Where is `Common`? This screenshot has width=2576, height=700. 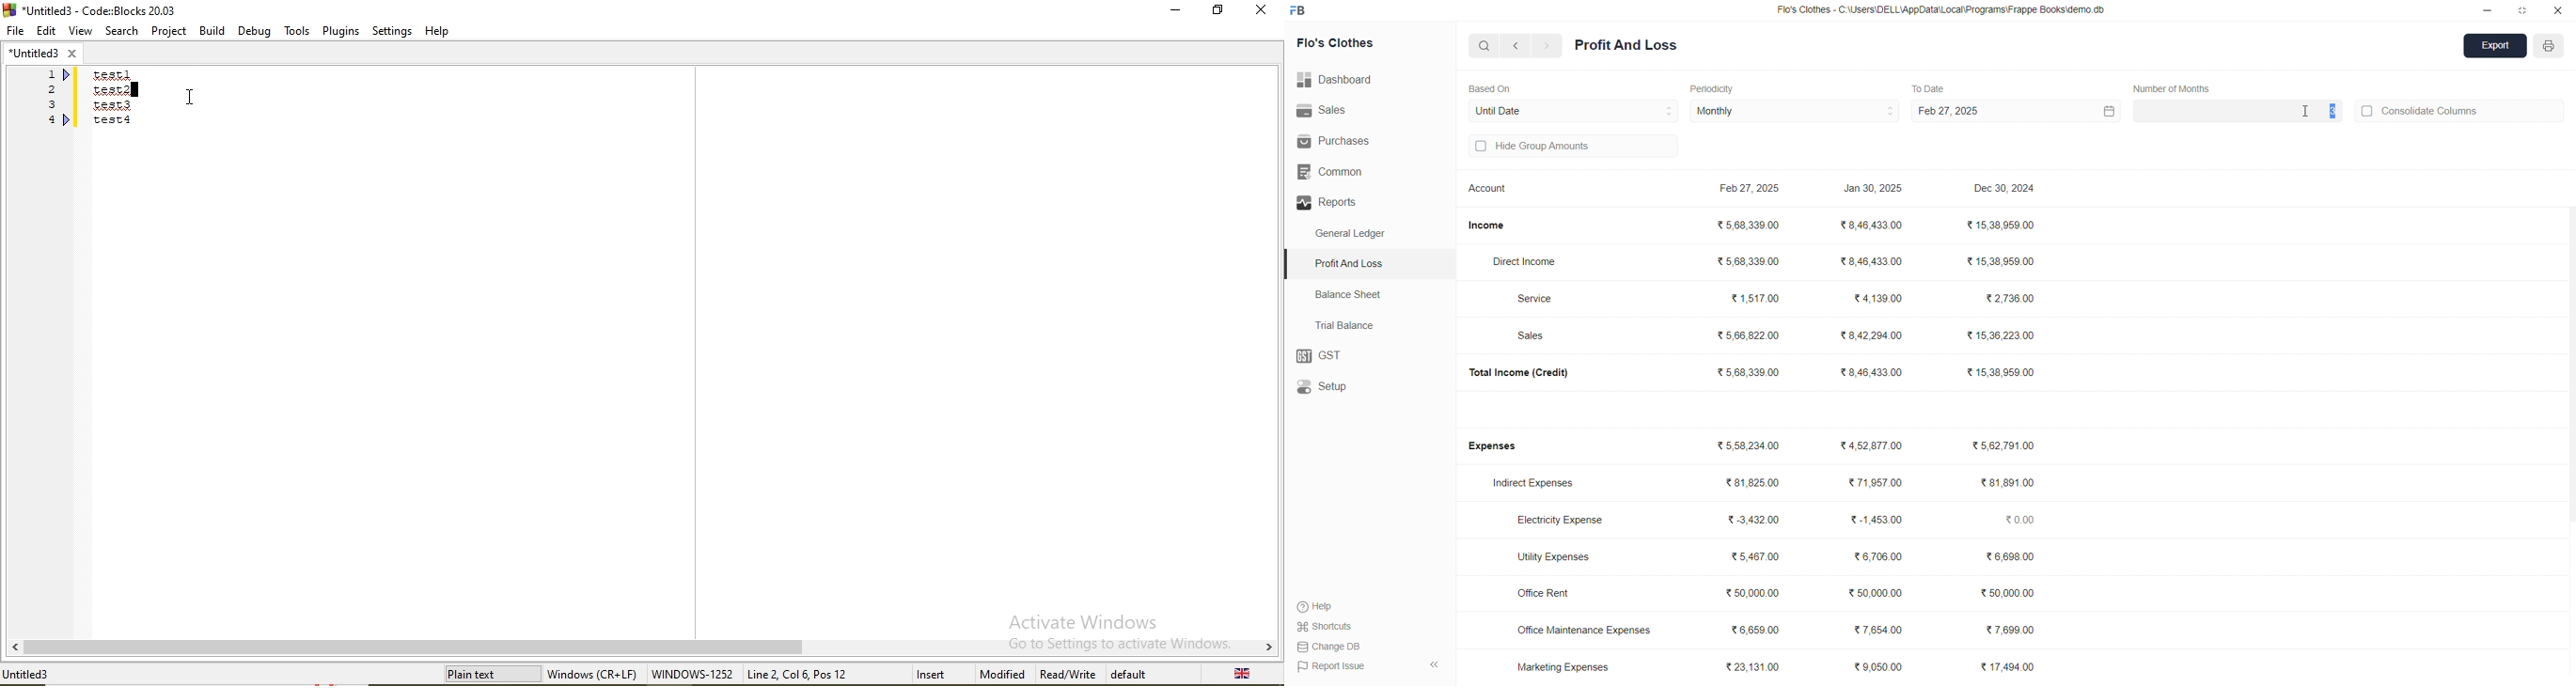
Common is located at coordinates (1353, 172).